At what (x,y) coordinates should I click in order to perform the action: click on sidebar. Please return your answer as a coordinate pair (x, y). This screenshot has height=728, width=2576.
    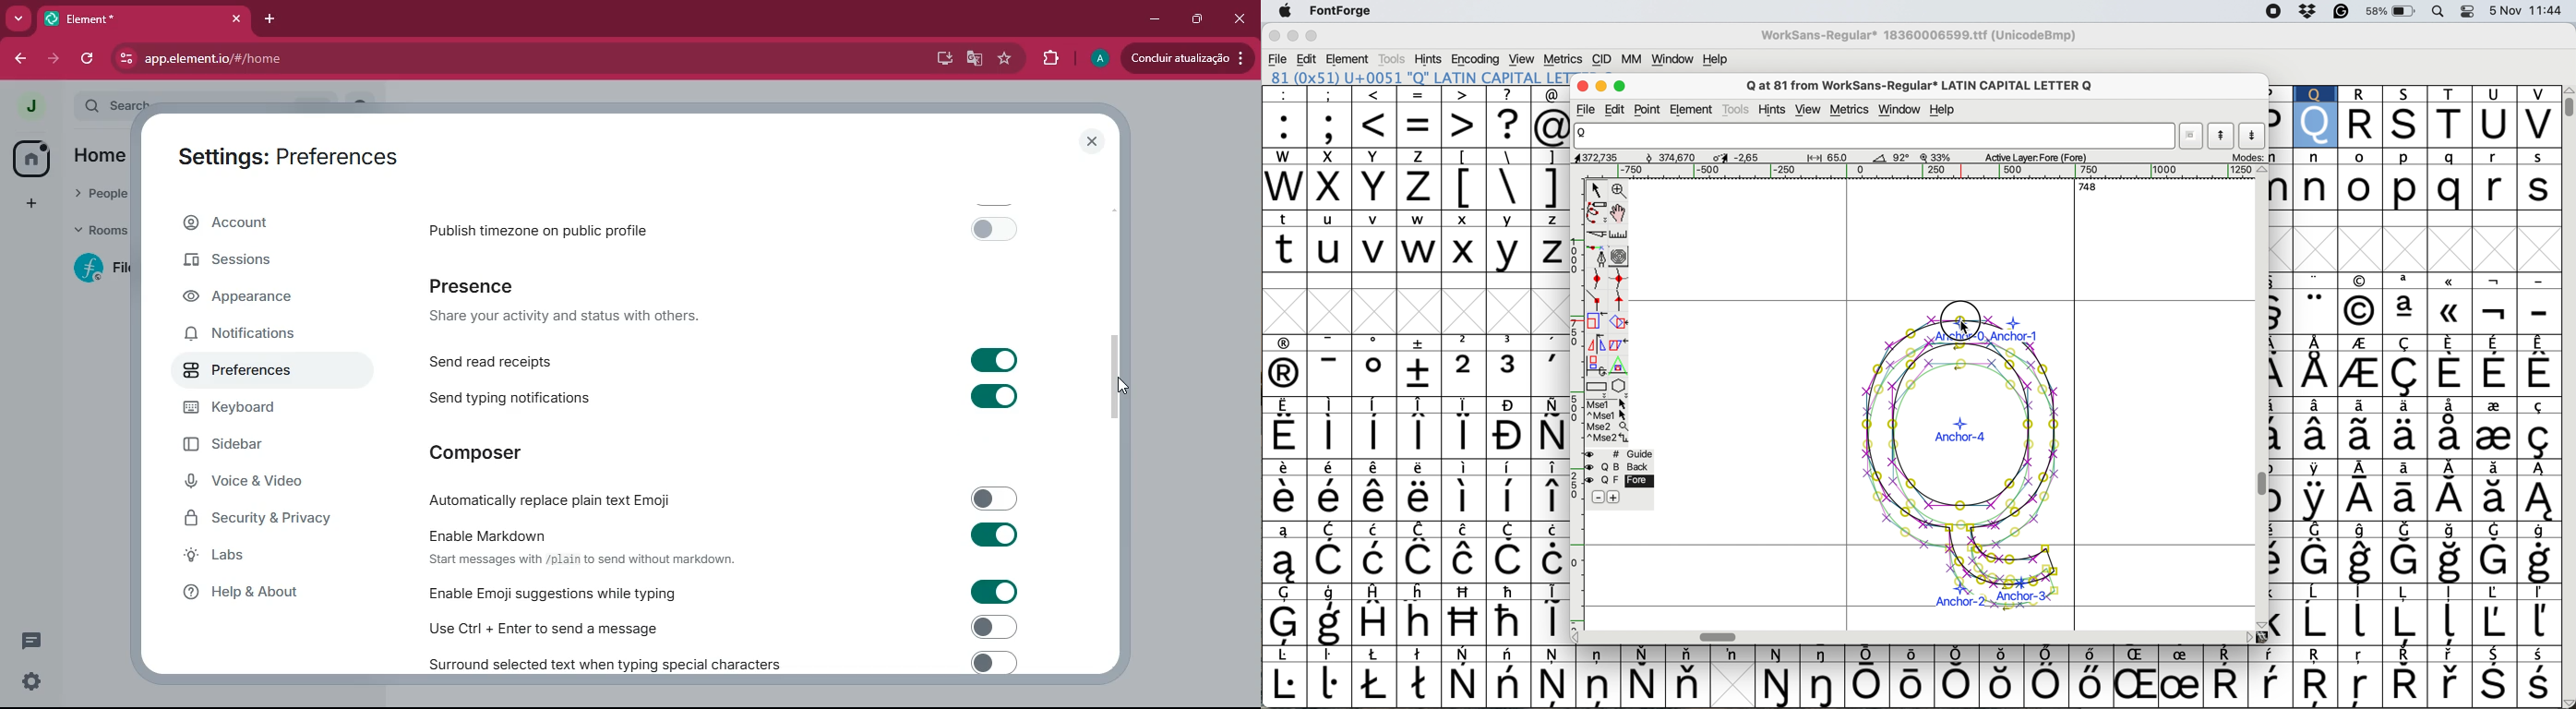
    Looking at the image, I should click on (250, 447).